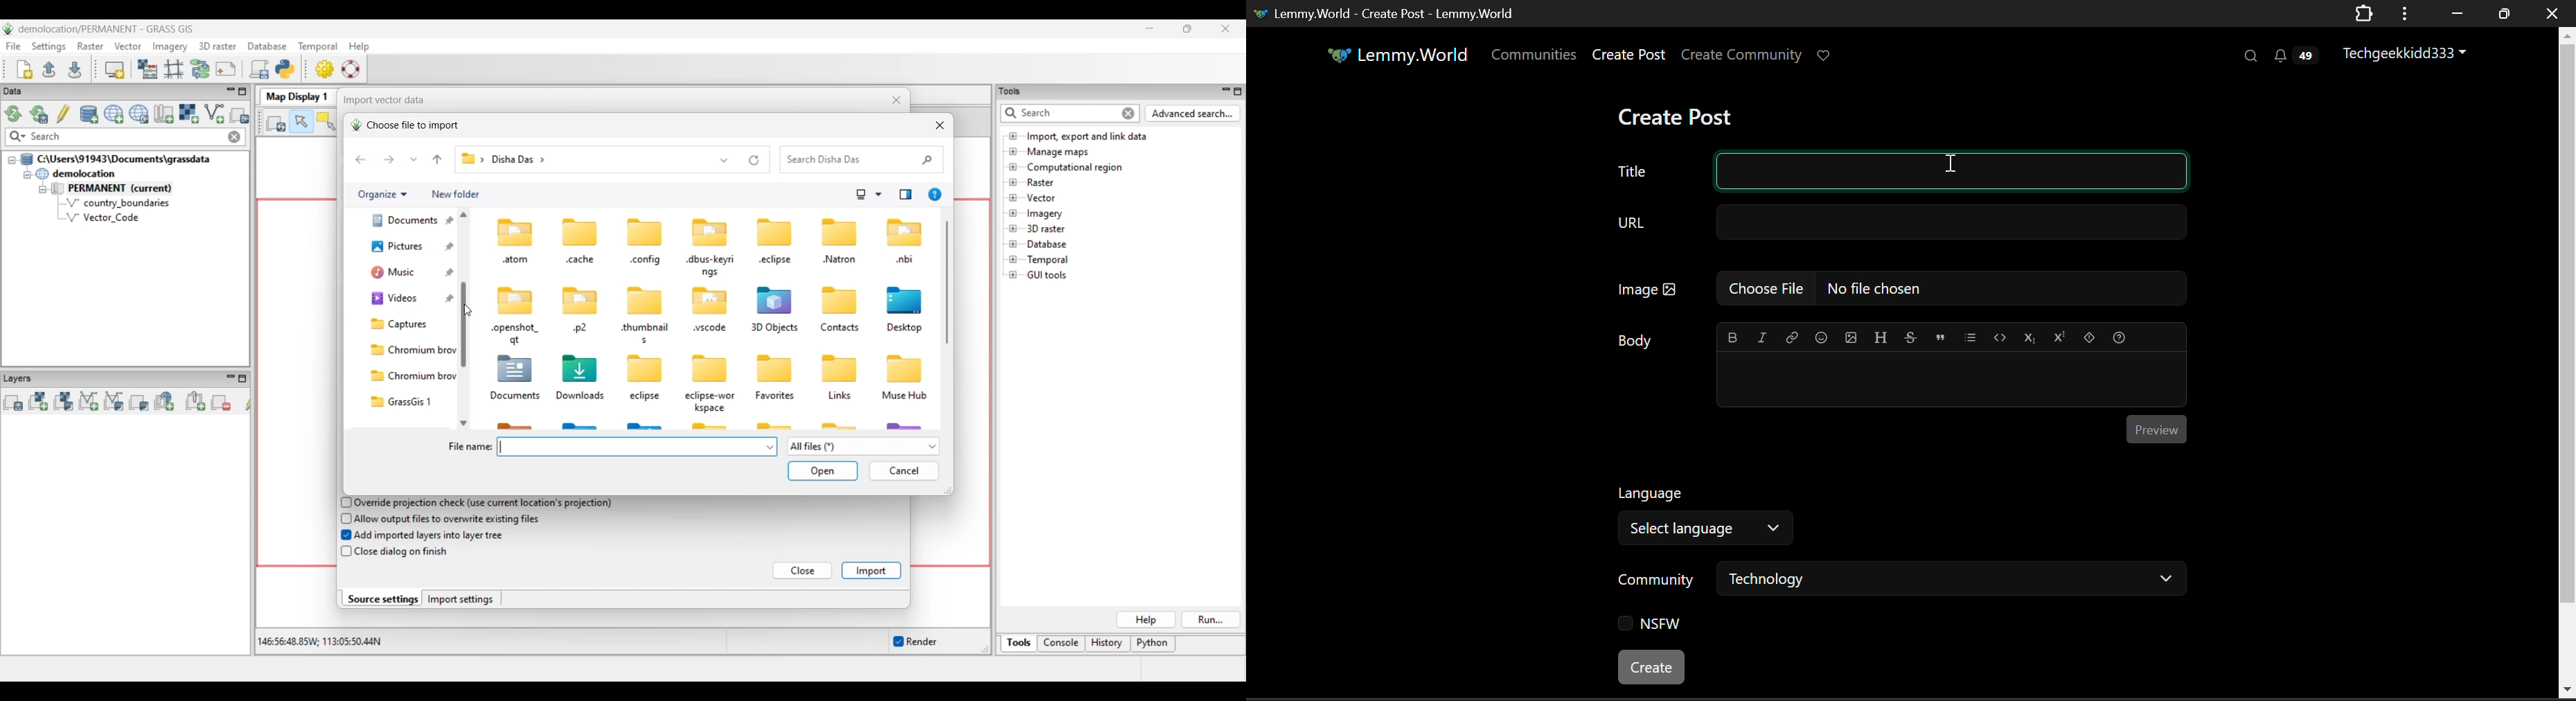 The image size is (2576, 728). What do you see at coordinates (1761, 339) in the screenshot?
I see `Italic` at bounding box center [1761, 339].